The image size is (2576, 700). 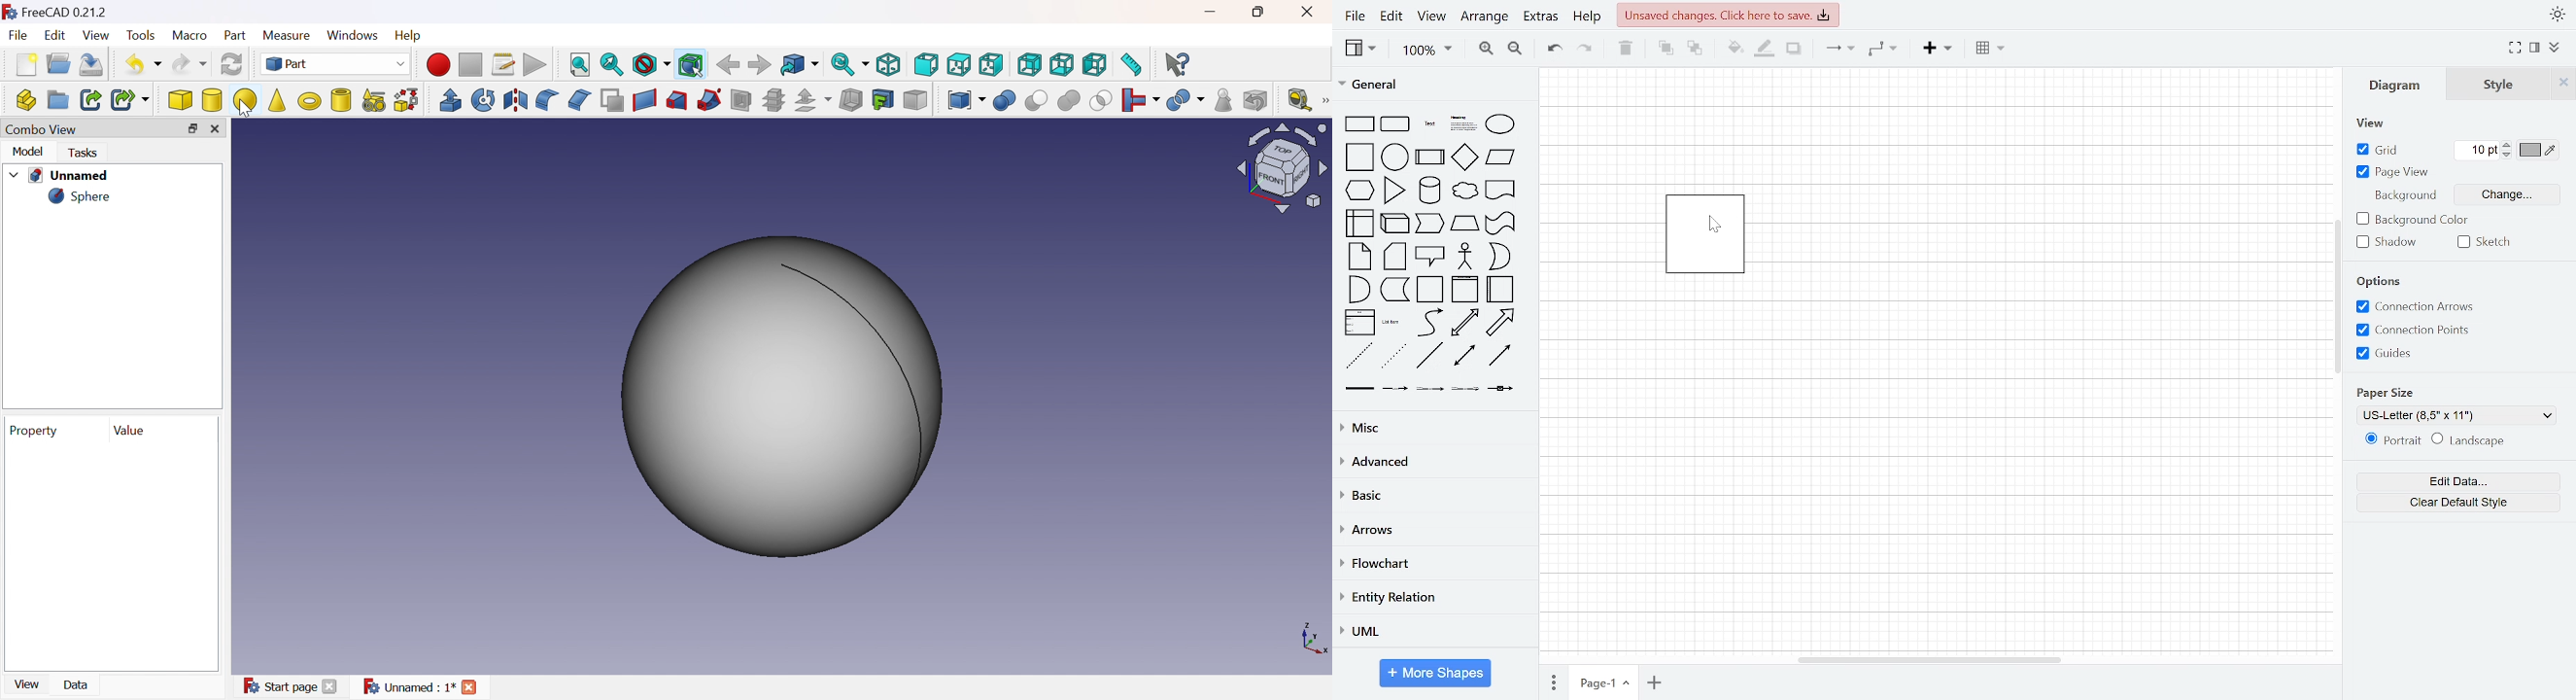 What do you see at coordinates (1432, 462) in the screenshot?
I see `advanced` at bounding box center [1432, 462].